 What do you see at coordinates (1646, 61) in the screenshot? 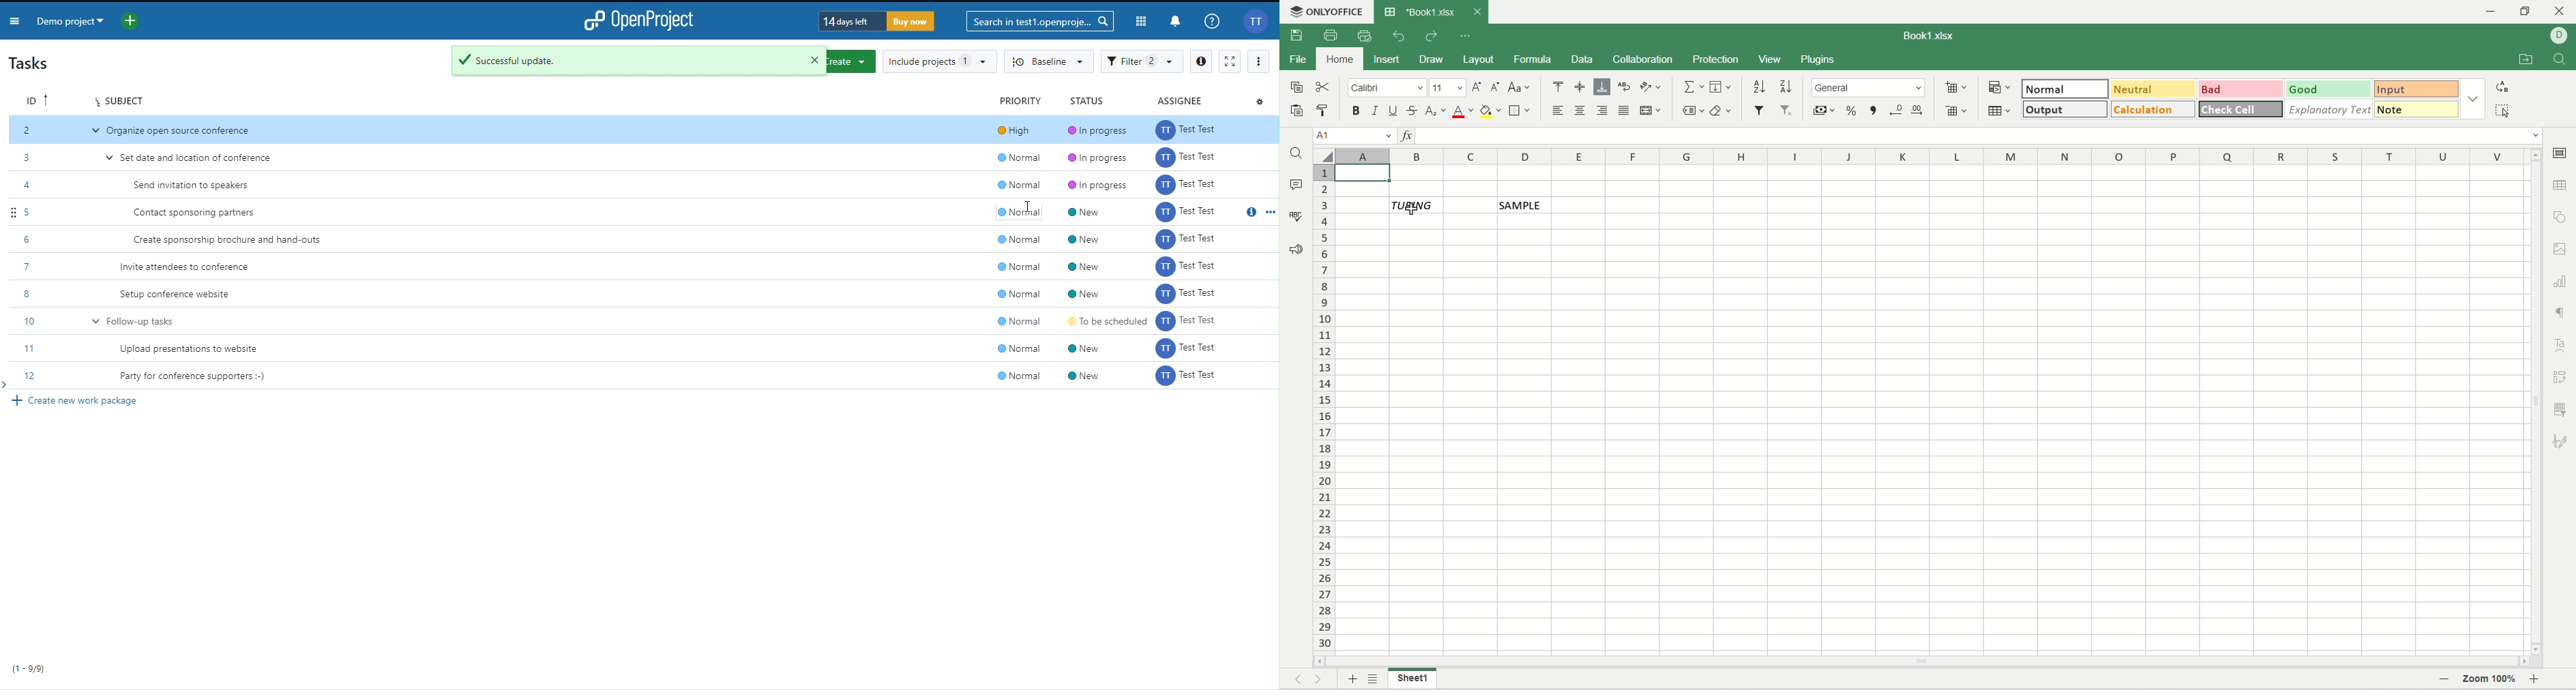
I see `collaboration` at bounding box center [1646, 61].